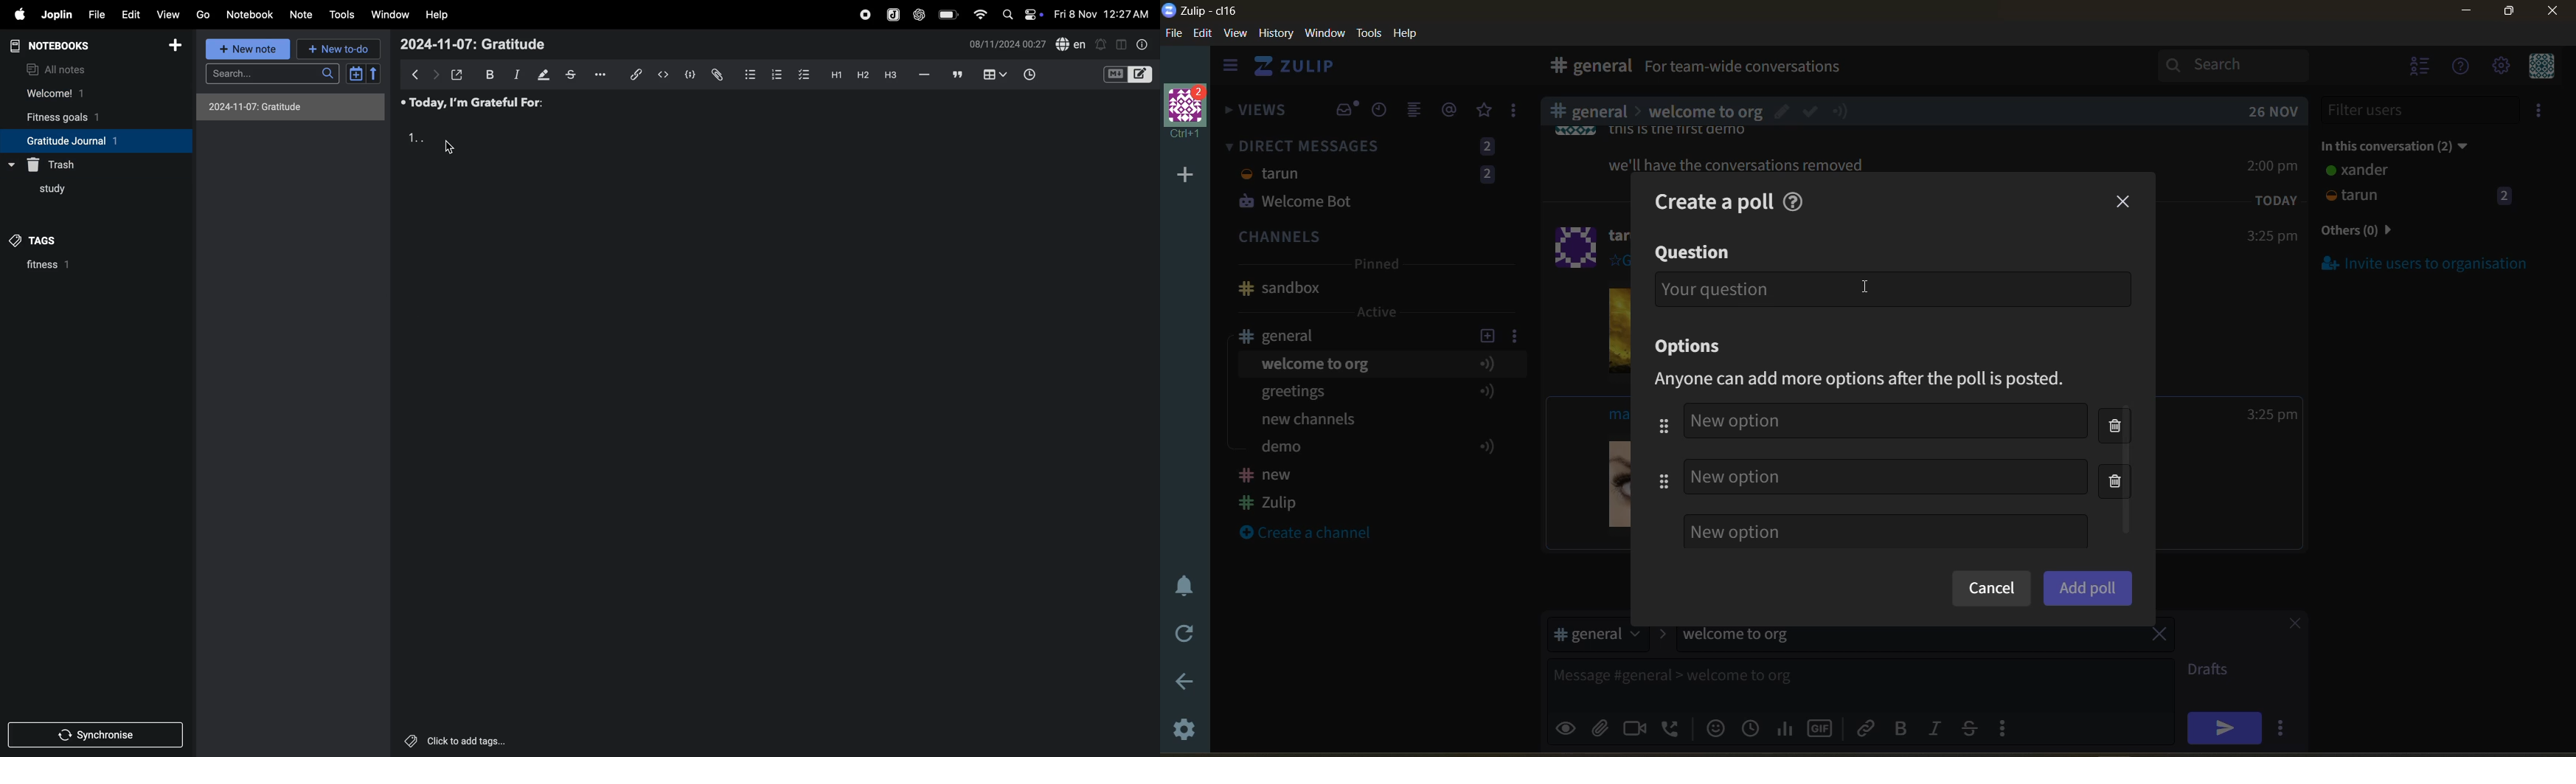 The height and width of the screenshot is (784, 2576). What do you see at coordinates (1884, 422) in the screenshot?
I see `new option` at bounding box center [1884, 422].